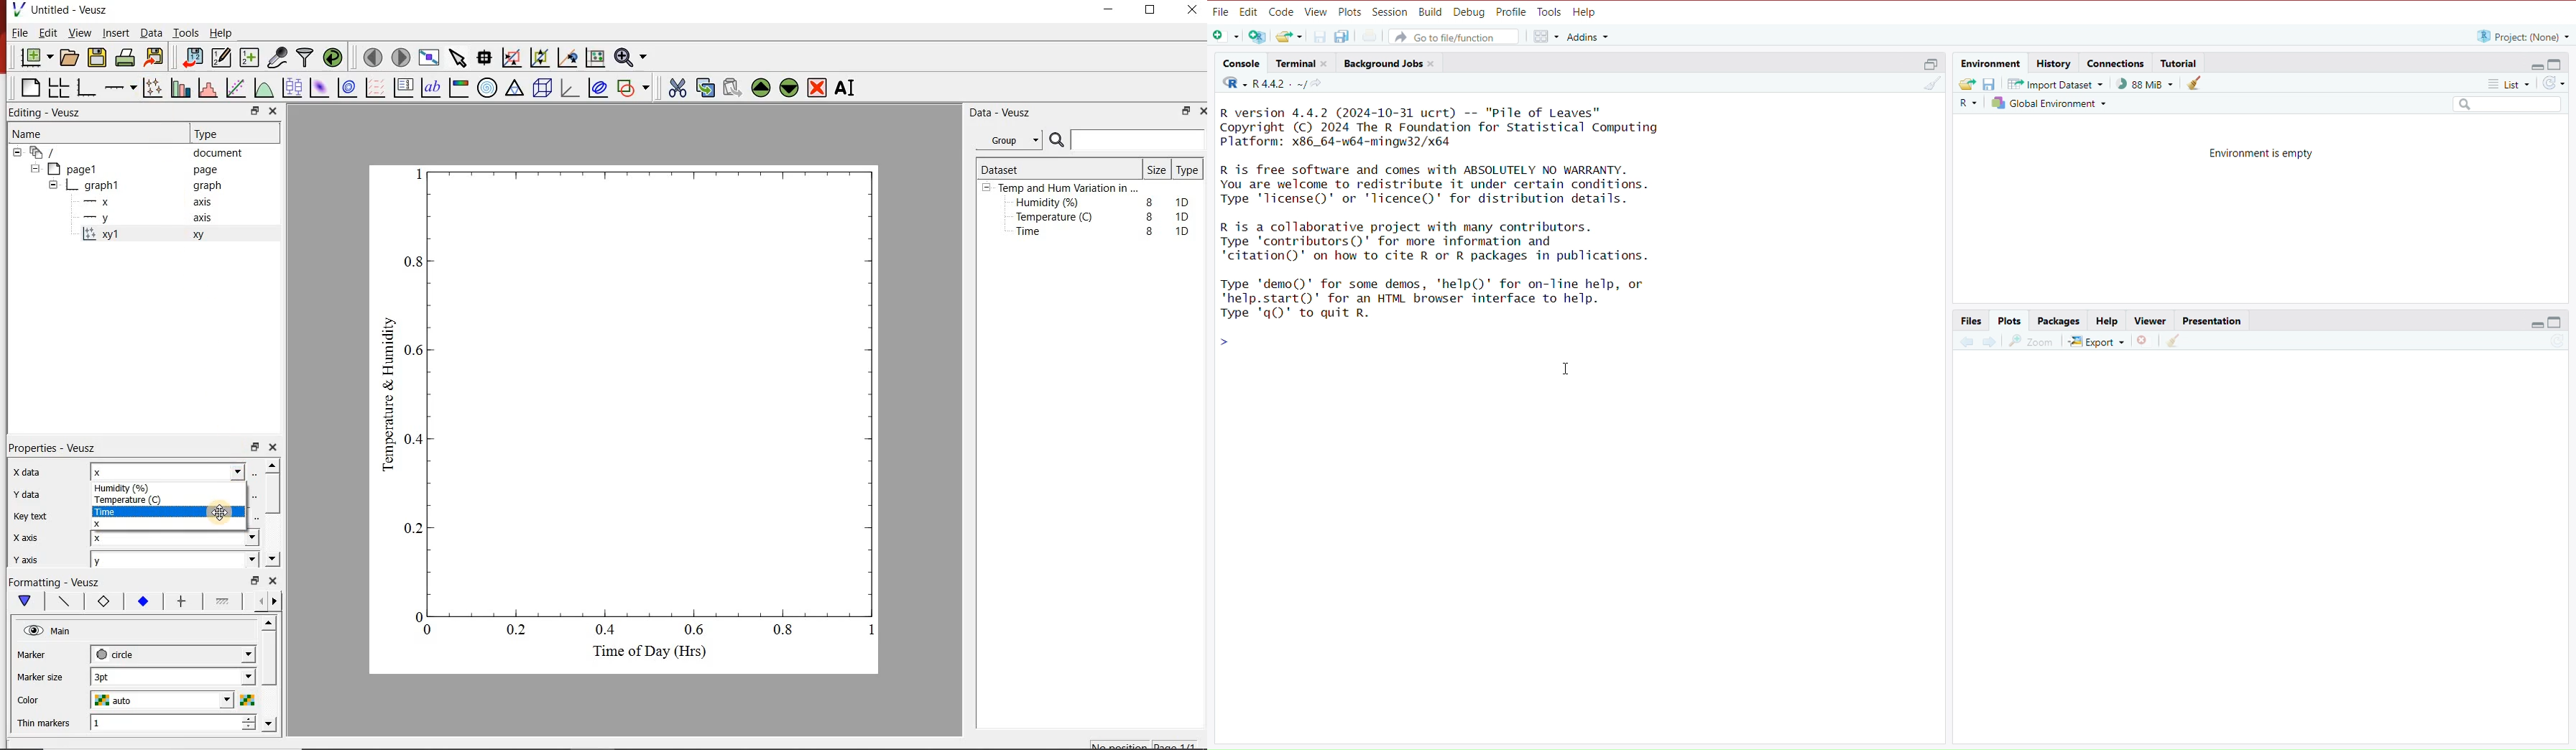 The image size is (2576, 756). I want to click on plot a function, so click(265, 90).